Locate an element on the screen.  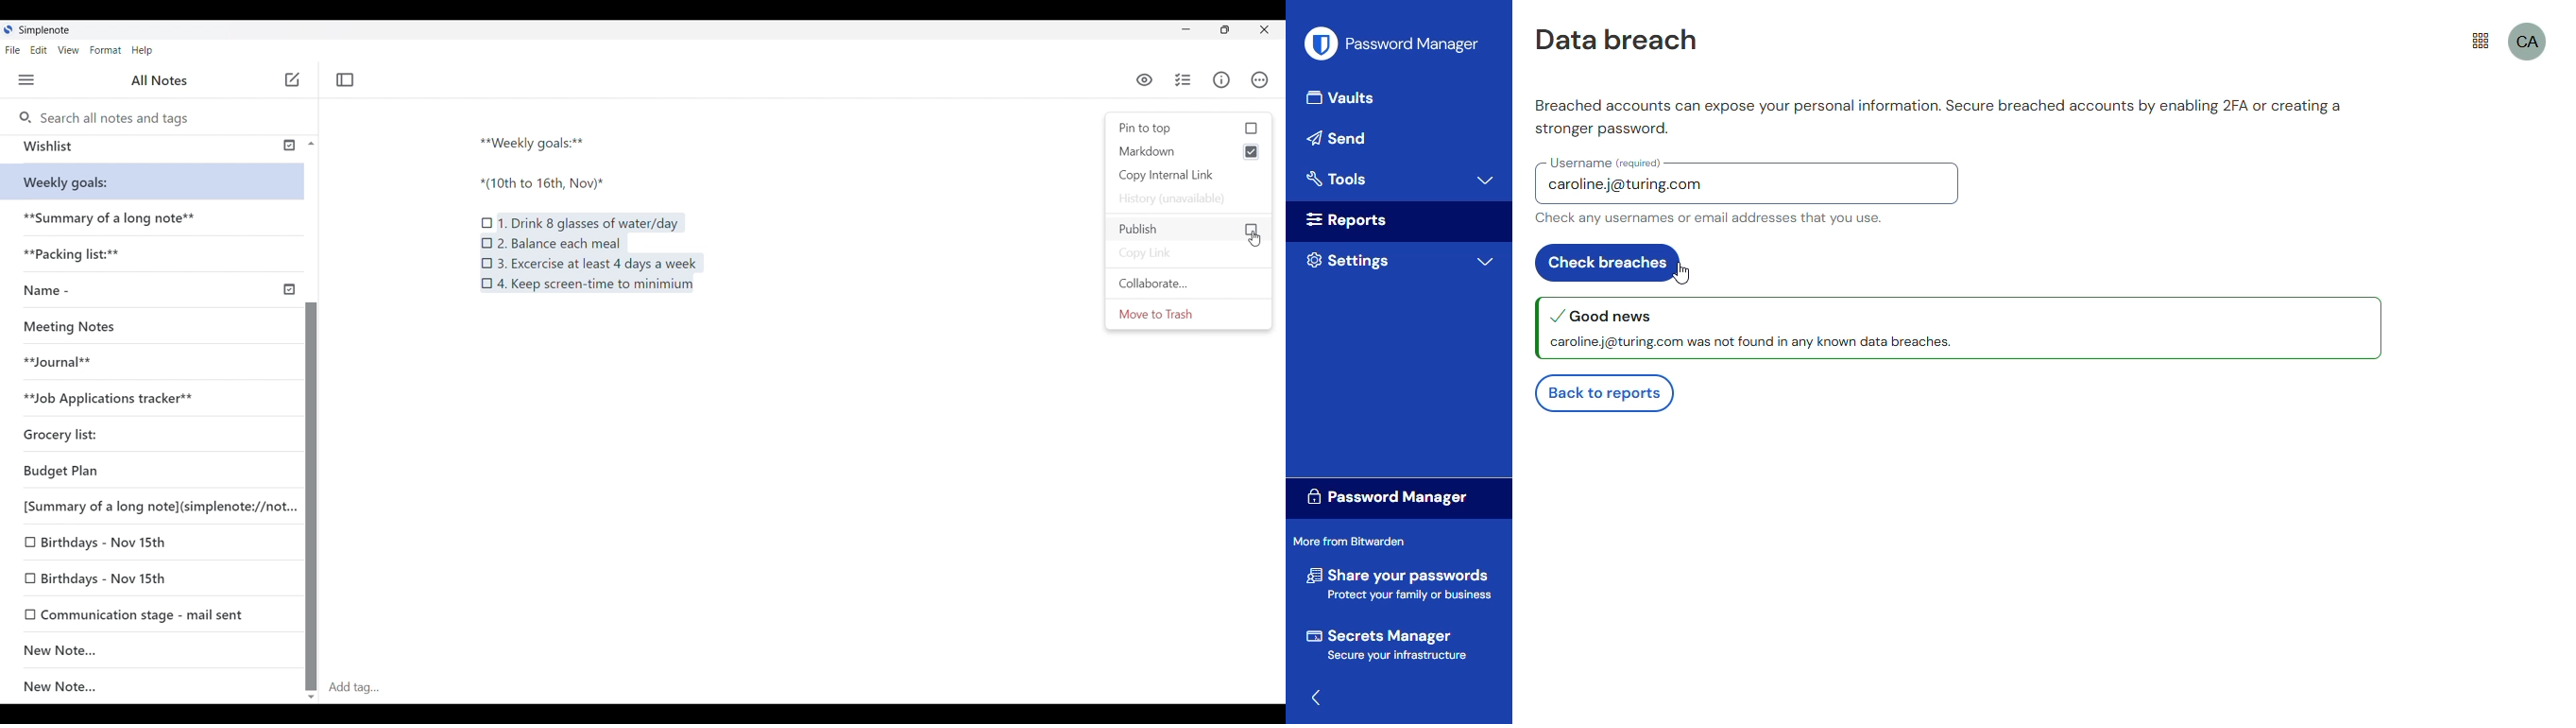
**Summary of a long note** is located at coordinates (113, 221).